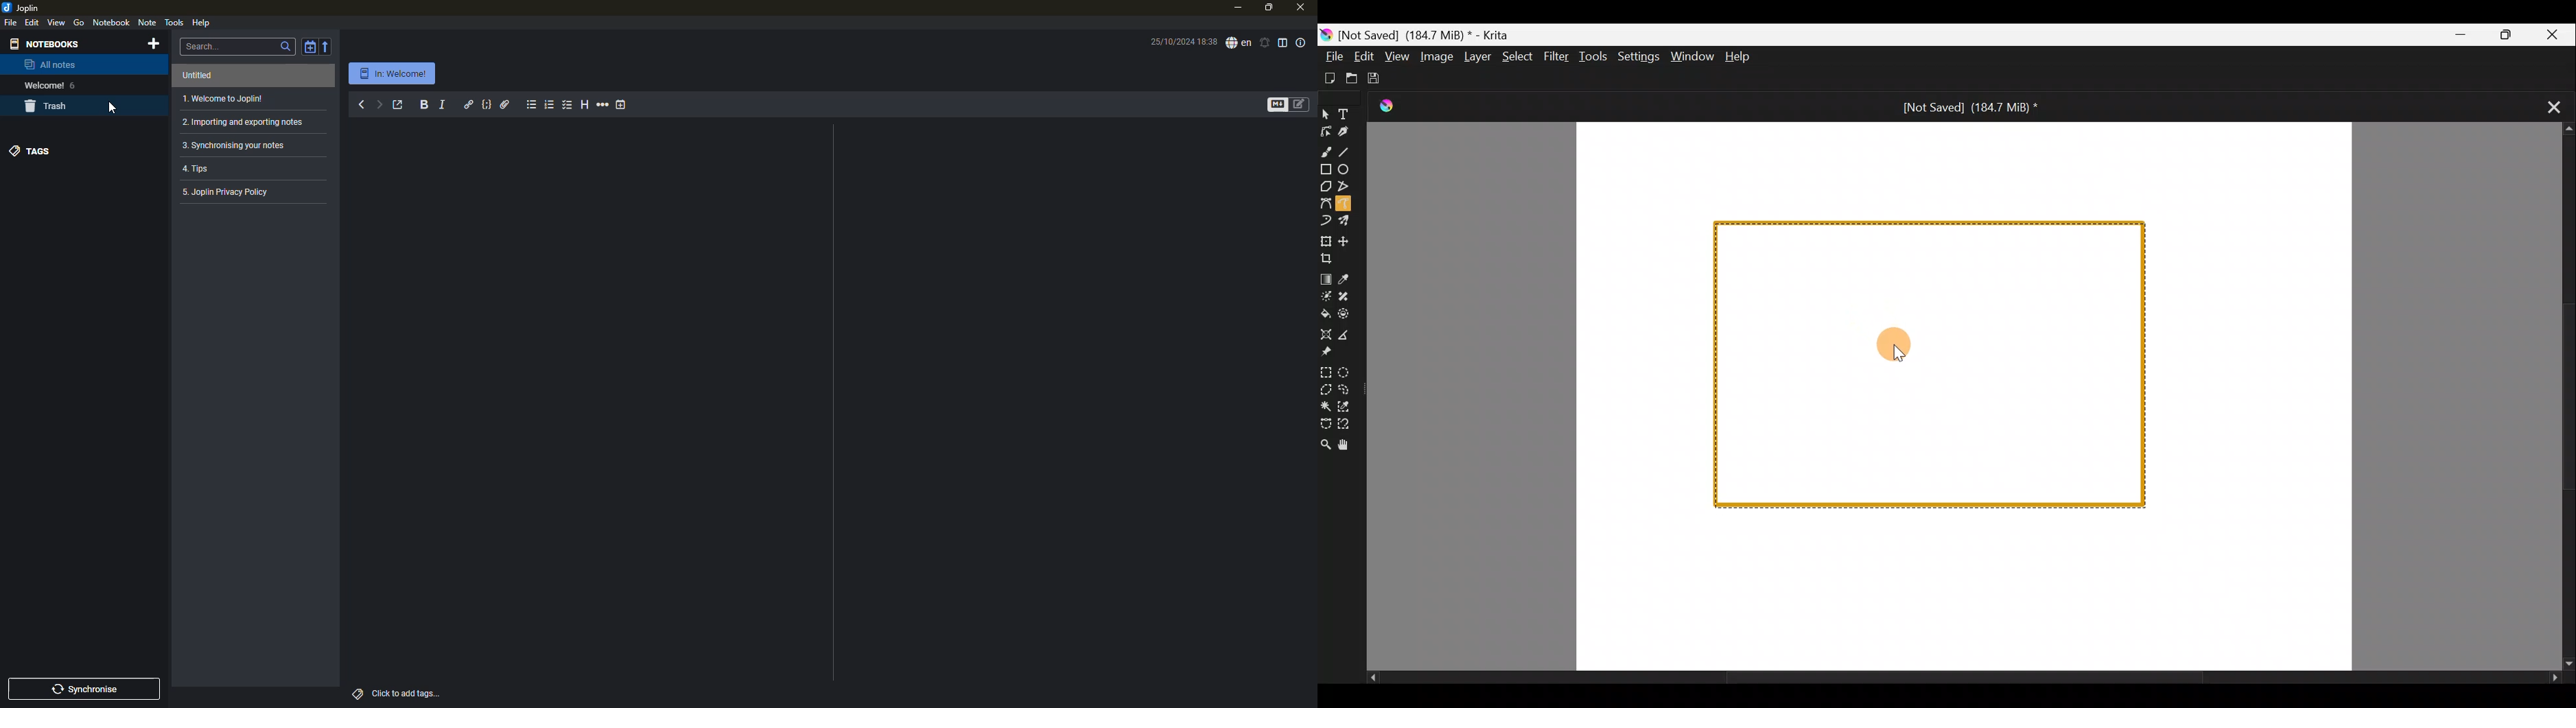 This screenshot has width=2576, height=728. I want to click on 6, so click(78, 84).